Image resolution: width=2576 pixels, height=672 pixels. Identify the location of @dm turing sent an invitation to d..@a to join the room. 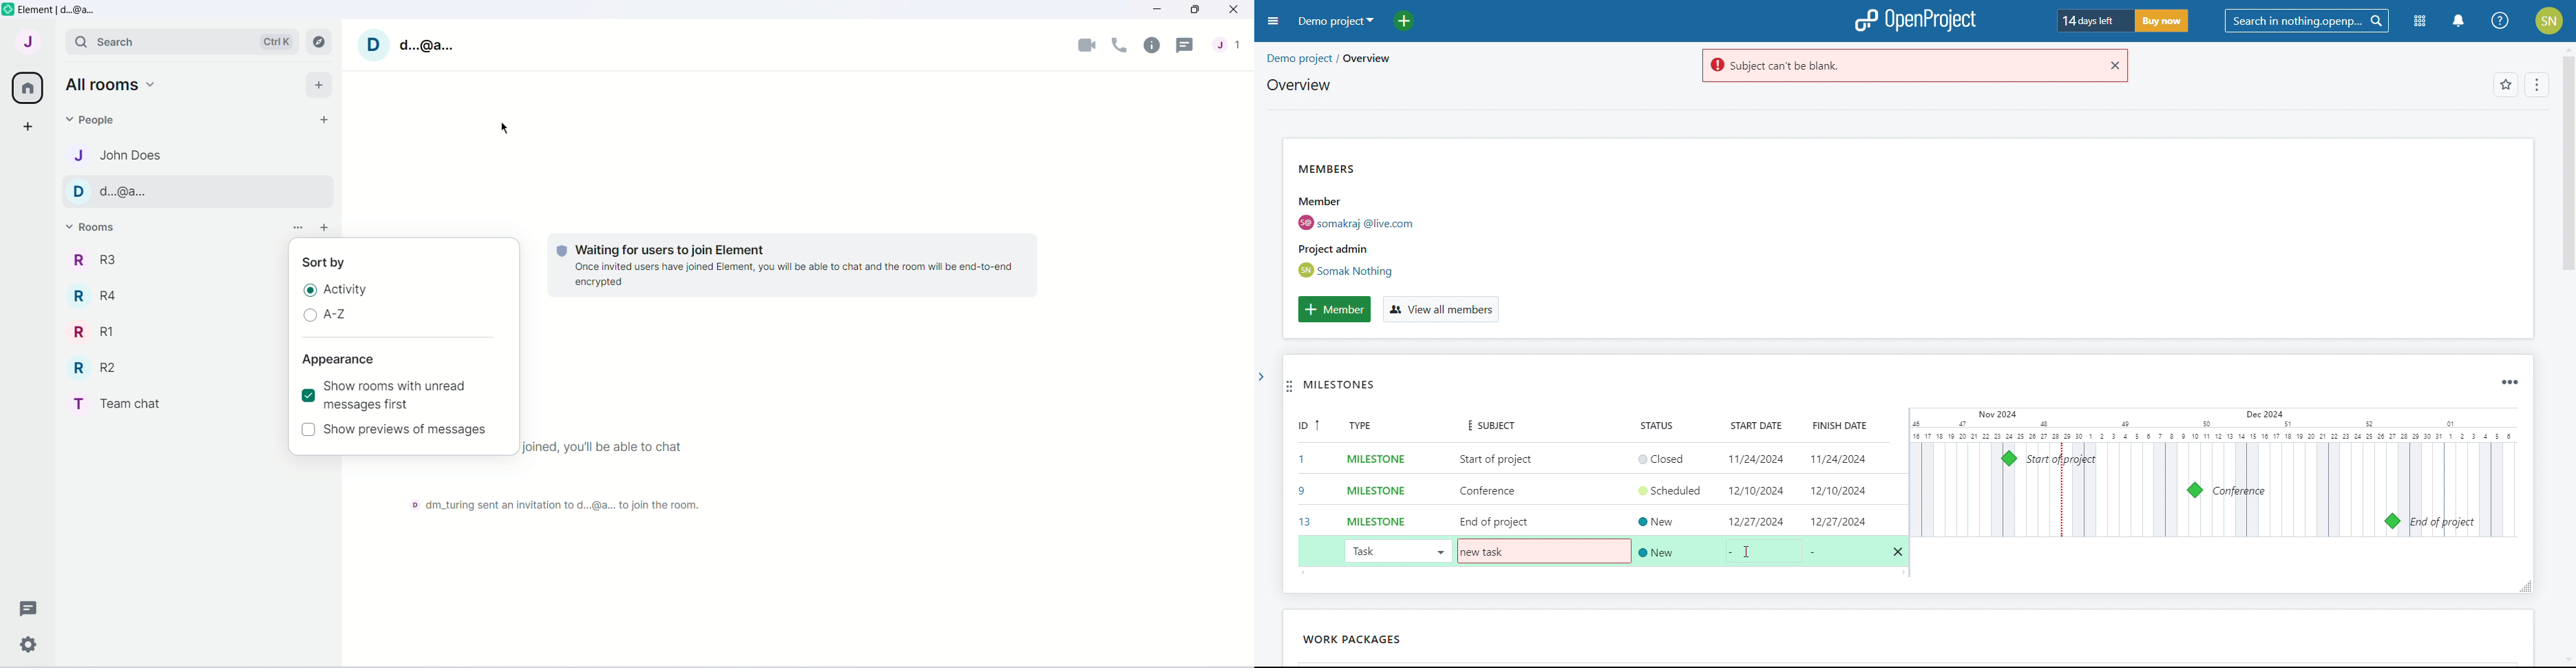
(553, 507).